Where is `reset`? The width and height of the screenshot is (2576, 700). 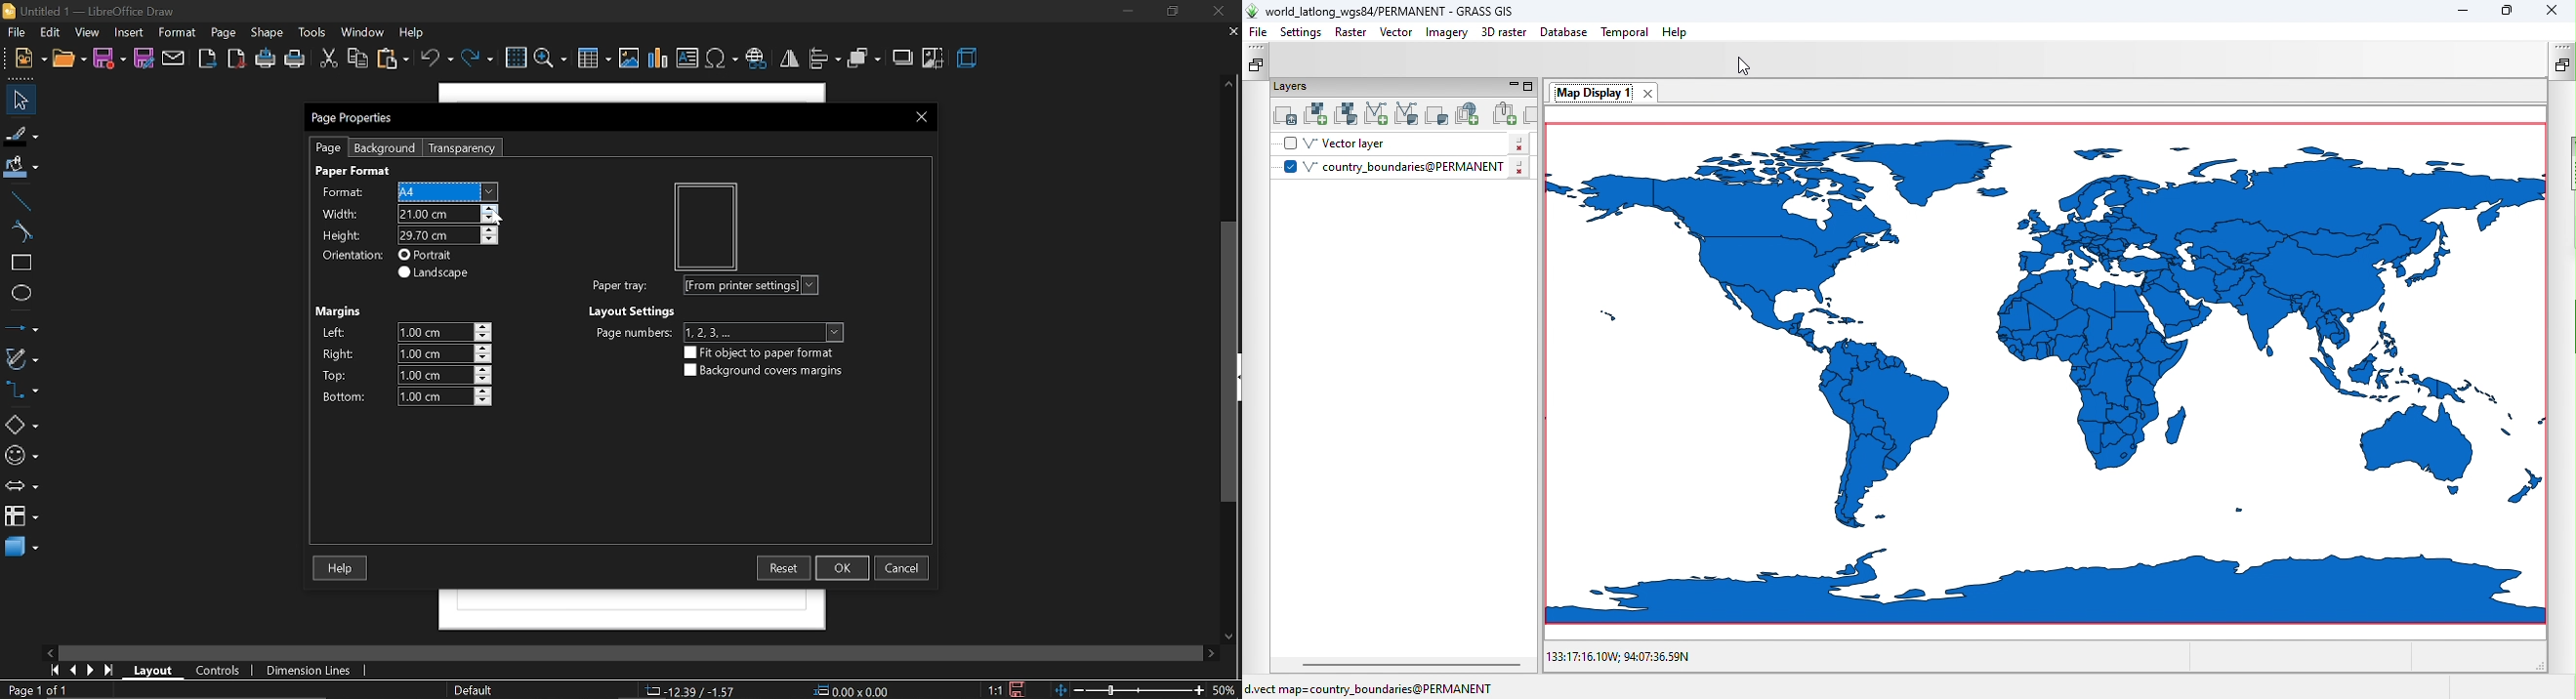 reset is located at coordinates (782, 568).